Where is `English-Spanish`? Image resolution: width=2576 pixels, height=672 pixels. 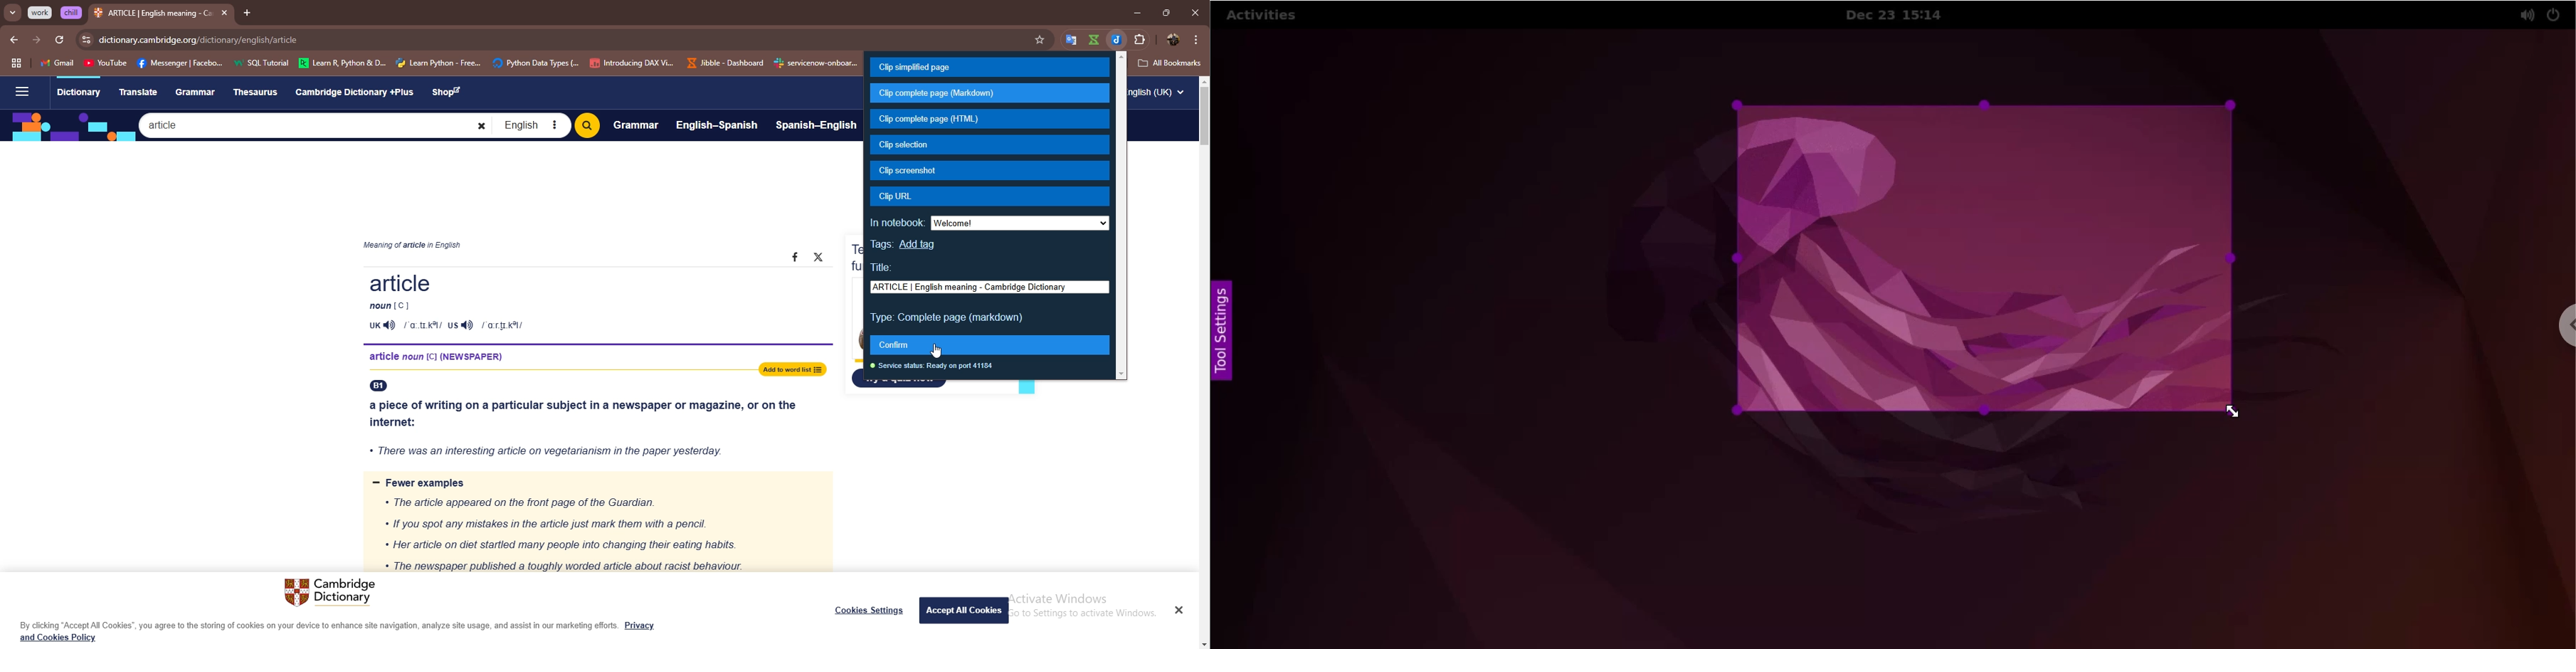
English-Spanish is located at coordinates (717, 124).